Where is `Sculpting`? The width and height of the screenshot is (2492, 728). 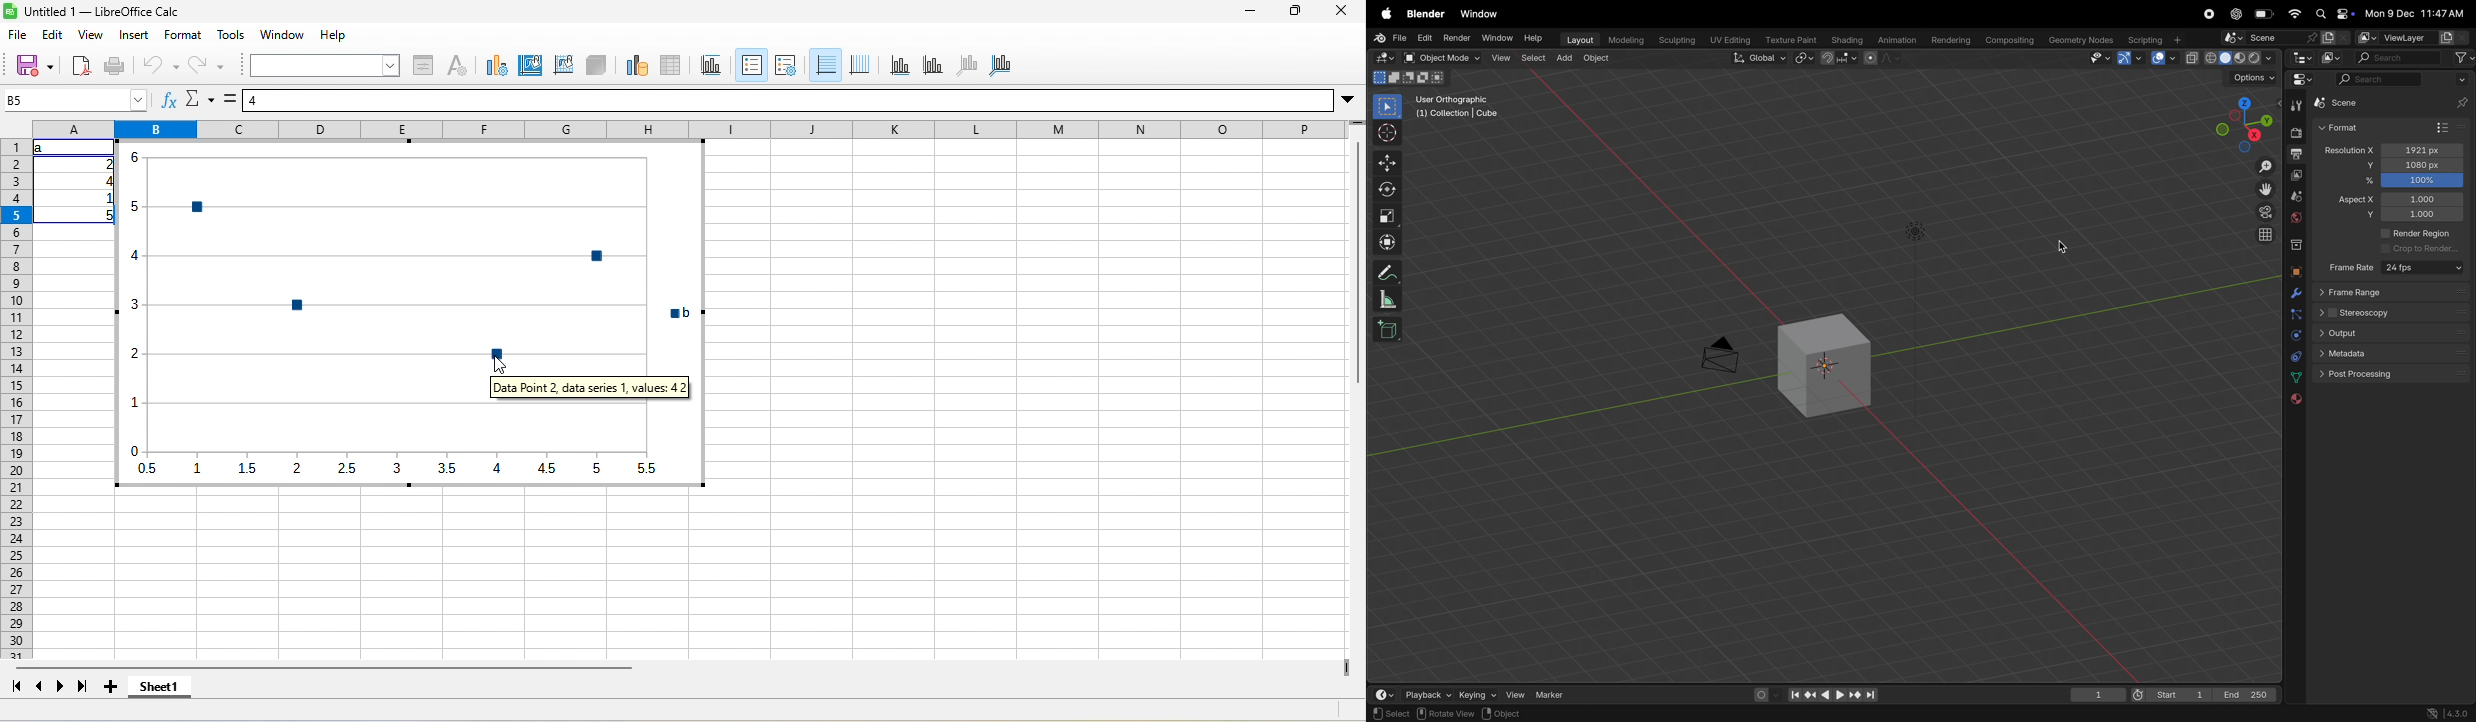 Sculpting is located at coordinates (1674, 40).